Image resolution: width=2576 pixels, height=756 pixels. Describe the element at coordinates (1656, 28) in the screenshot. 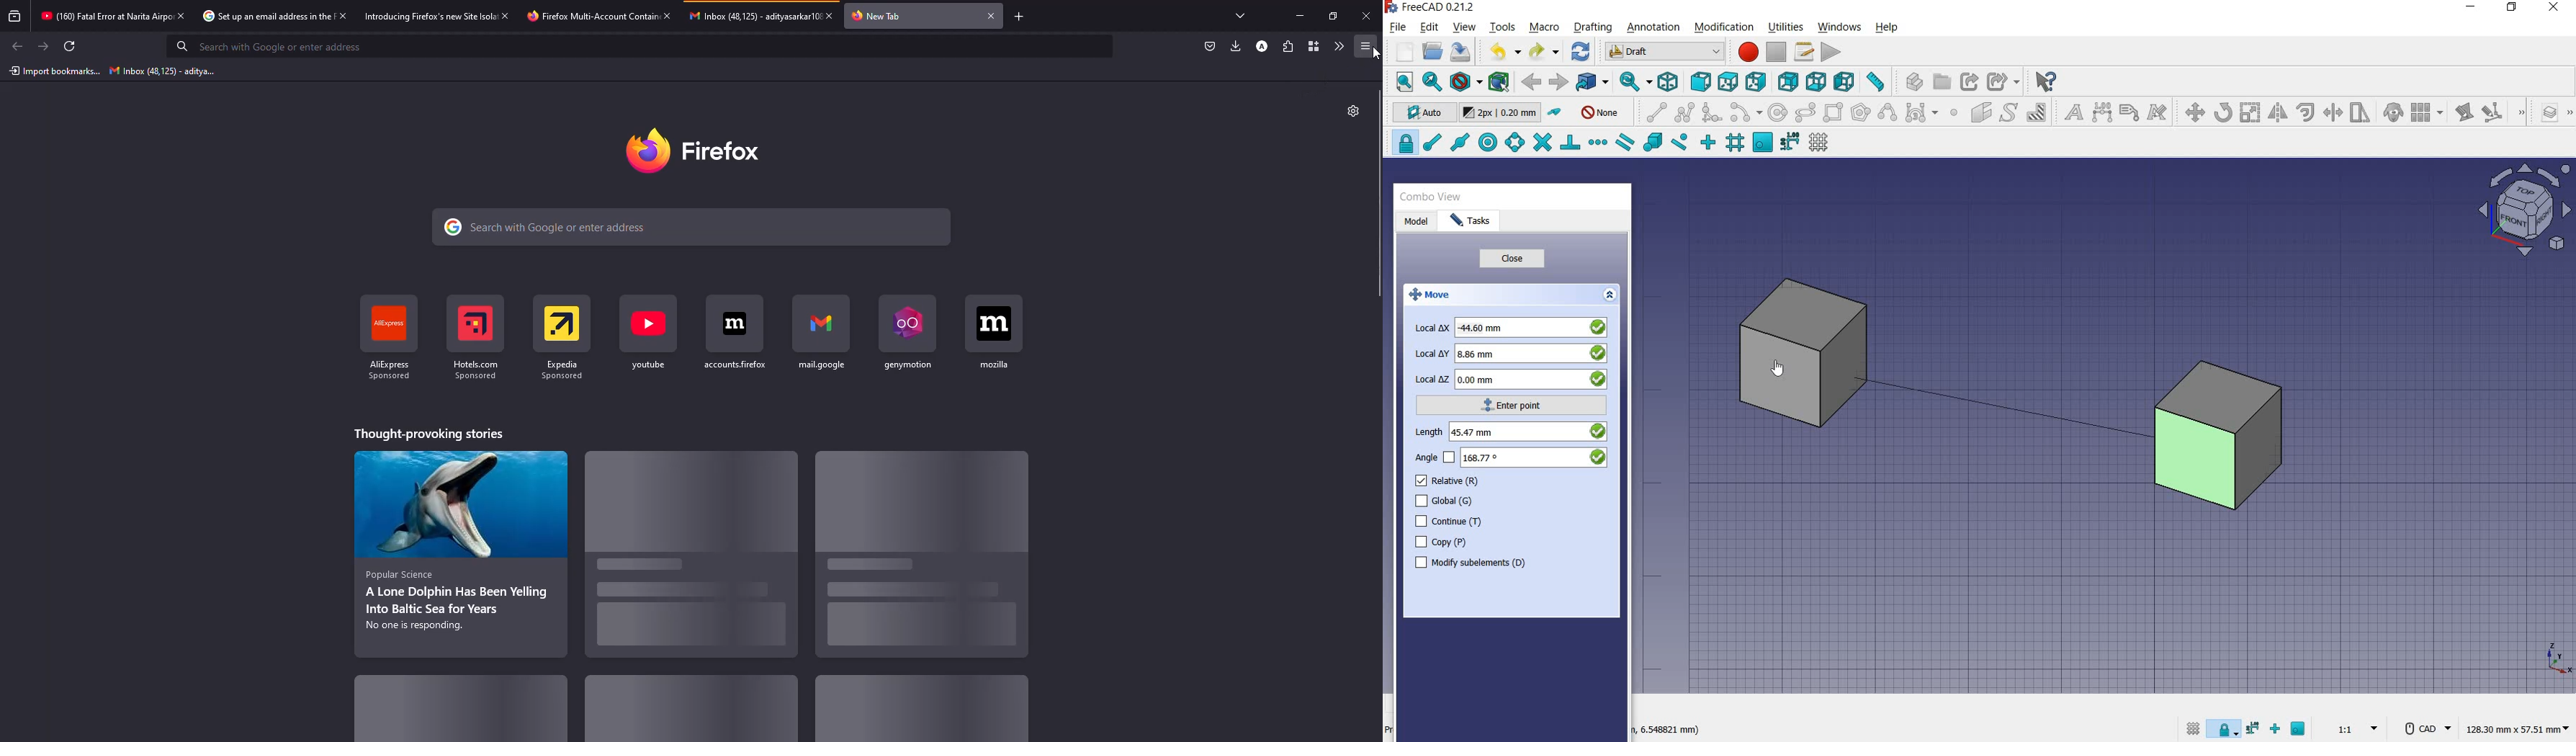

I see `annotation` at that location.